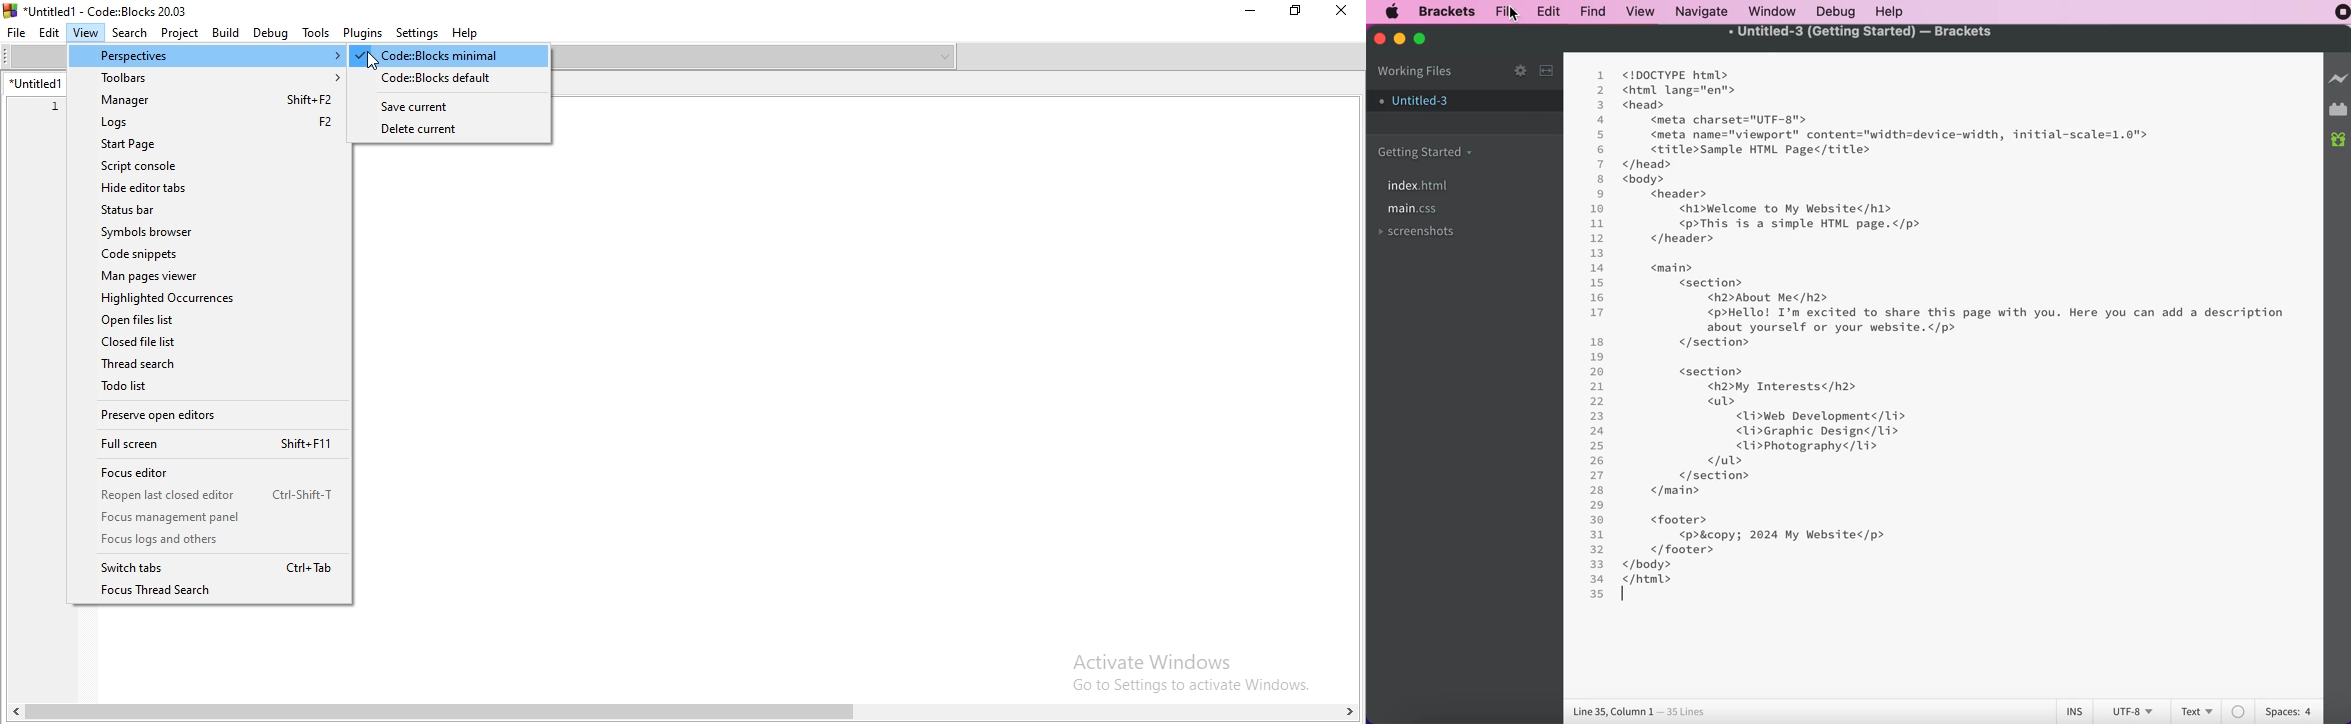 The width and height of the screenshot is (2352, 728). I want to click on 6, so click(1601, 150).